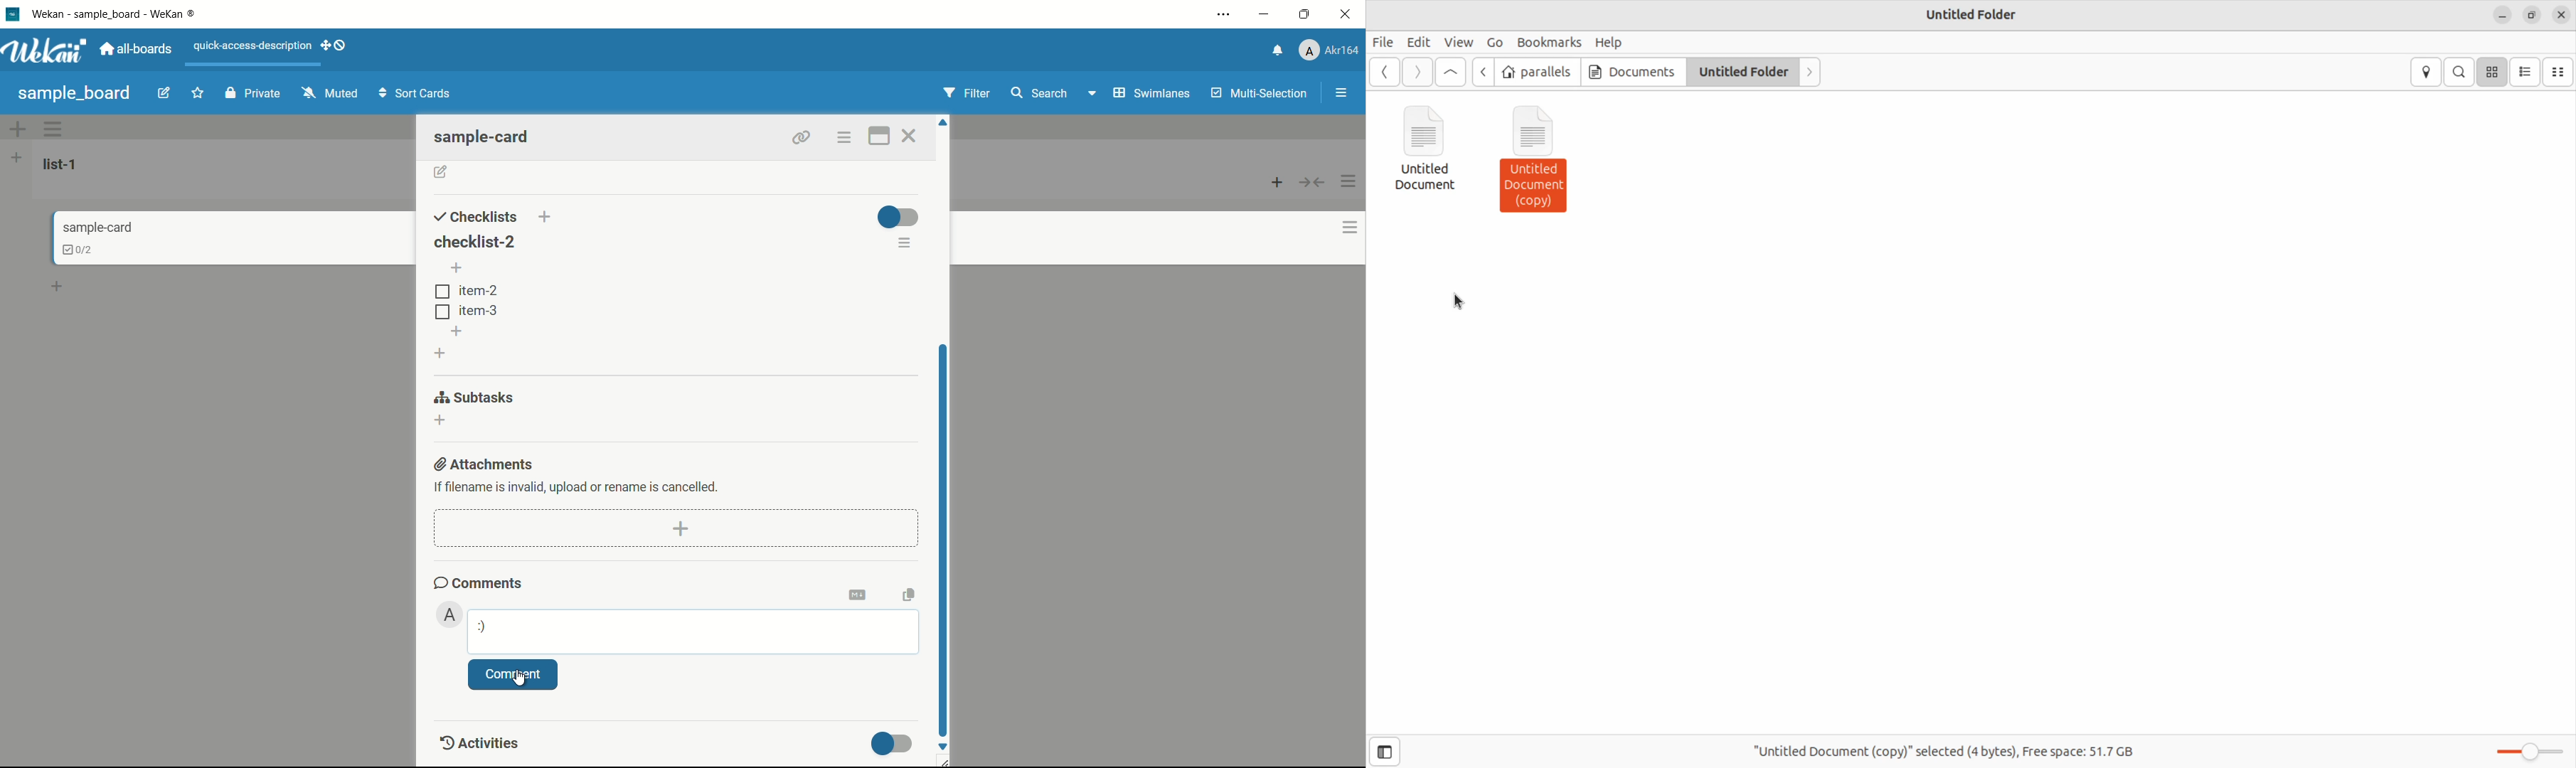 This screenshot has height=784, width=2576. I want to click on private, so click(252, 94).